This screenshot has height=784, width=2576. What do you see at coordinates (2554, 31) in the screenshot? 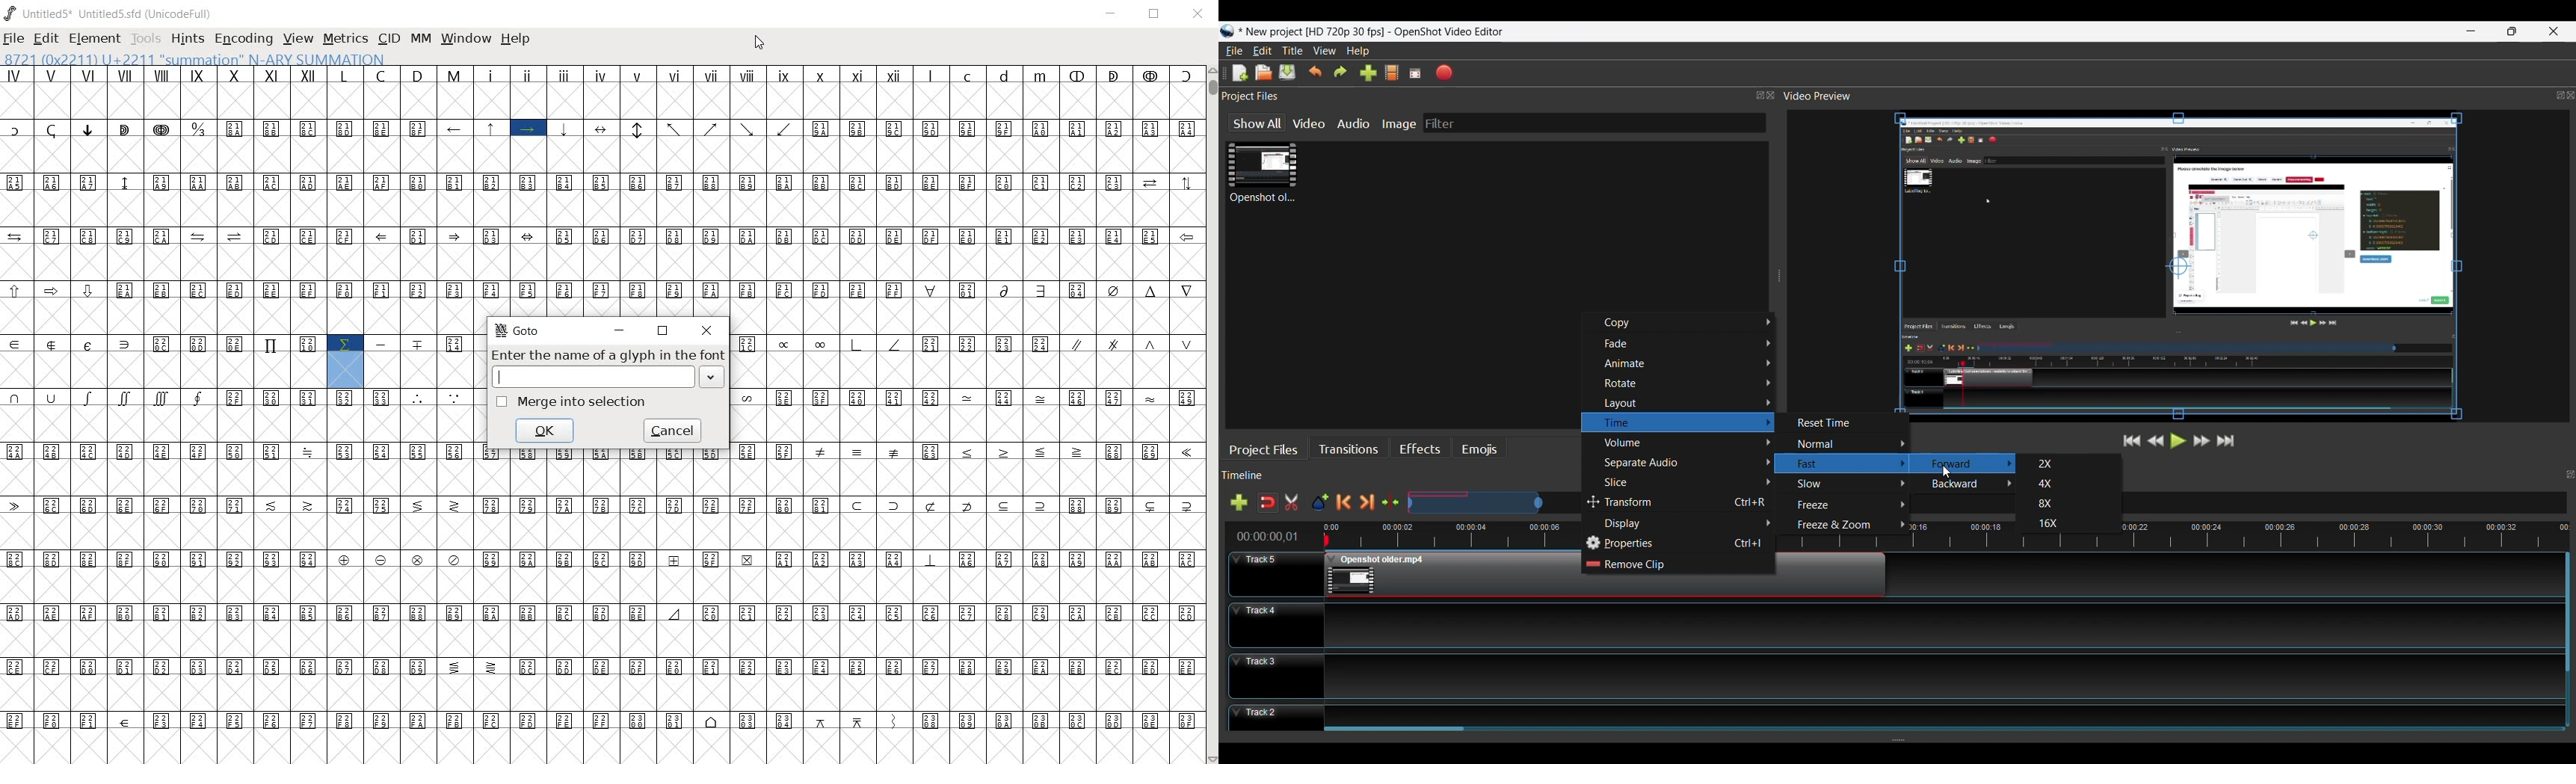
I see `Close` at bounding box center [2554, 31].